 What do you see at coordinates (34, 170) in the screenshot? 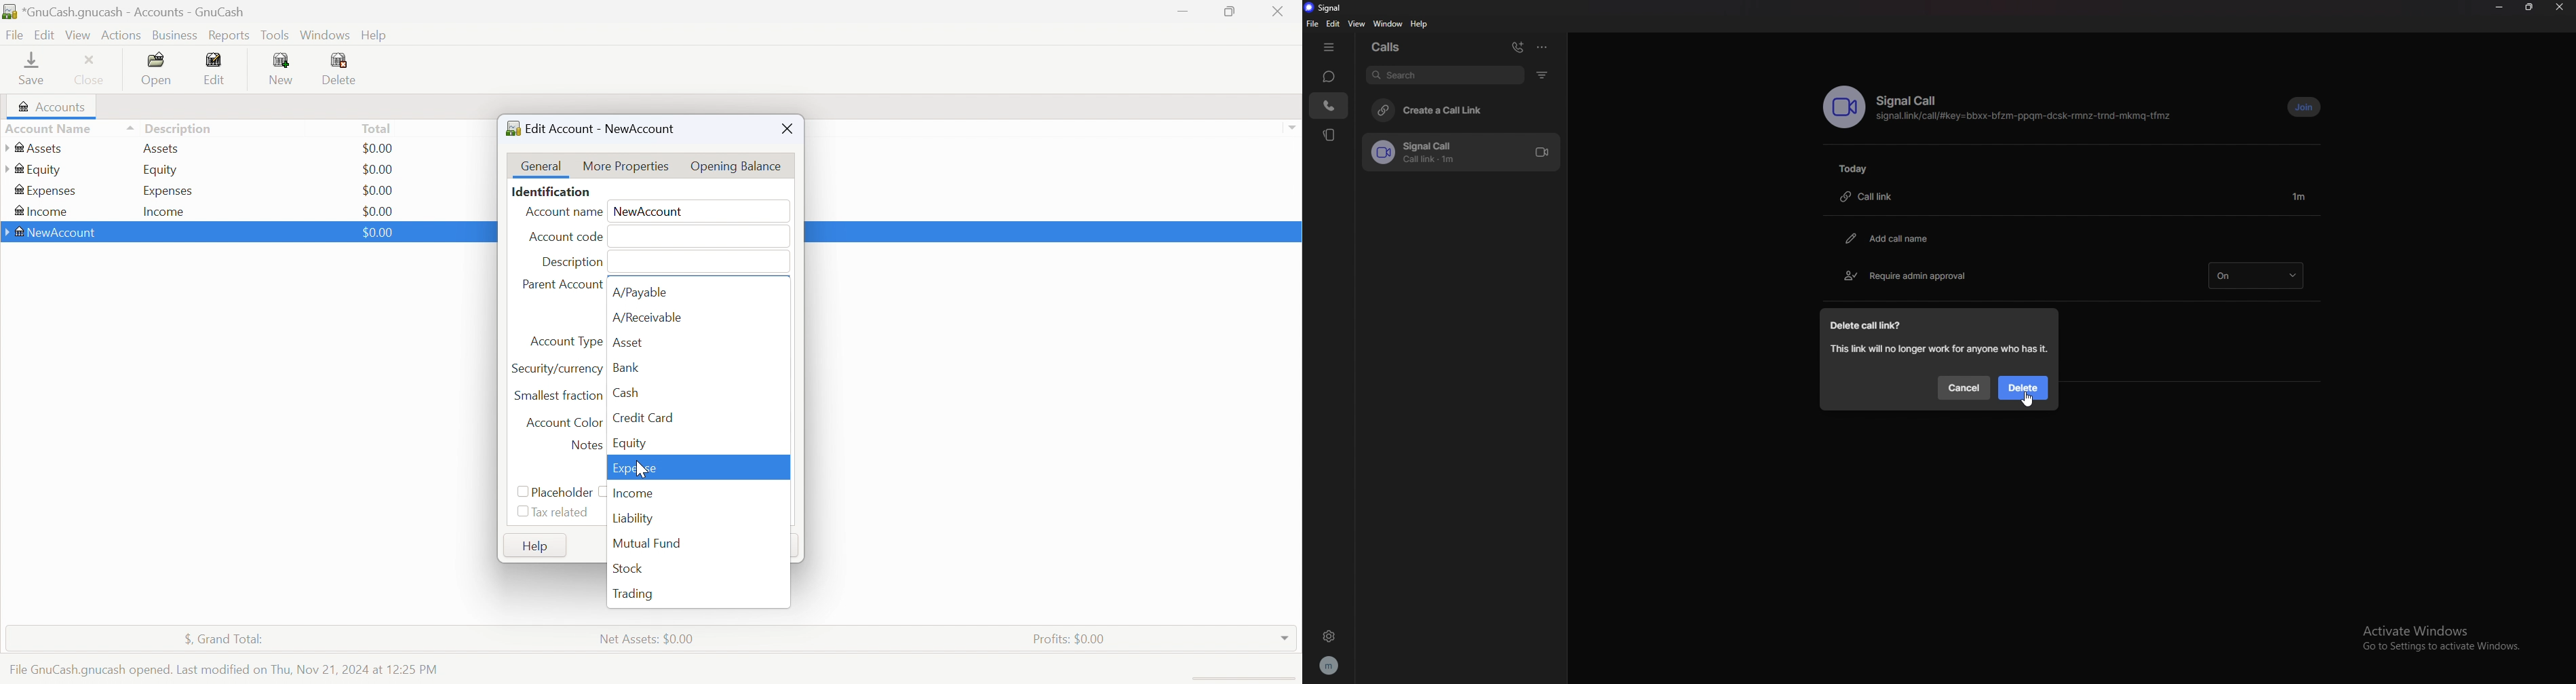
I see `Equity` at bounding box center [34, 170].